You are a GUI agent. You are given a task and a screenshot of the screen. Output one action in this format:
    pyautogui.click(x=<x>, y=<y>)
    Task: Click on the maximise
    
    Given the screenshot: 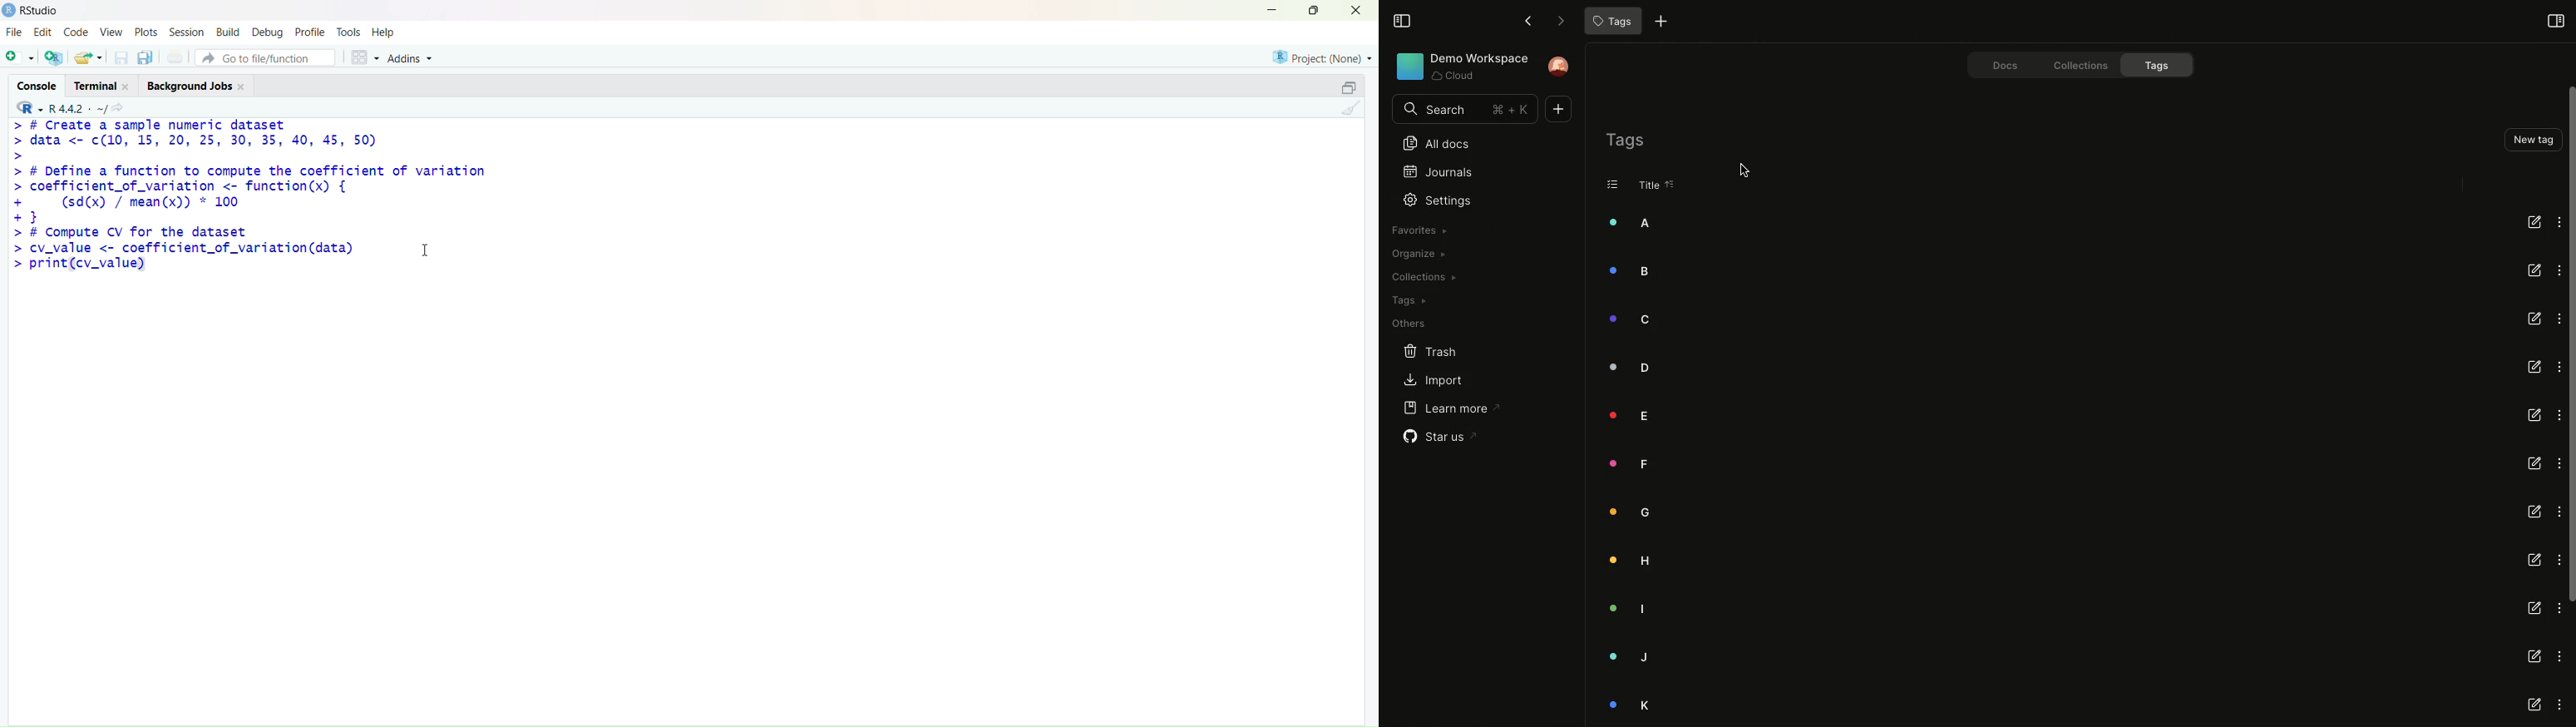 What is the action you would take?
    pyautogui.click(x=1314, y=9)
    